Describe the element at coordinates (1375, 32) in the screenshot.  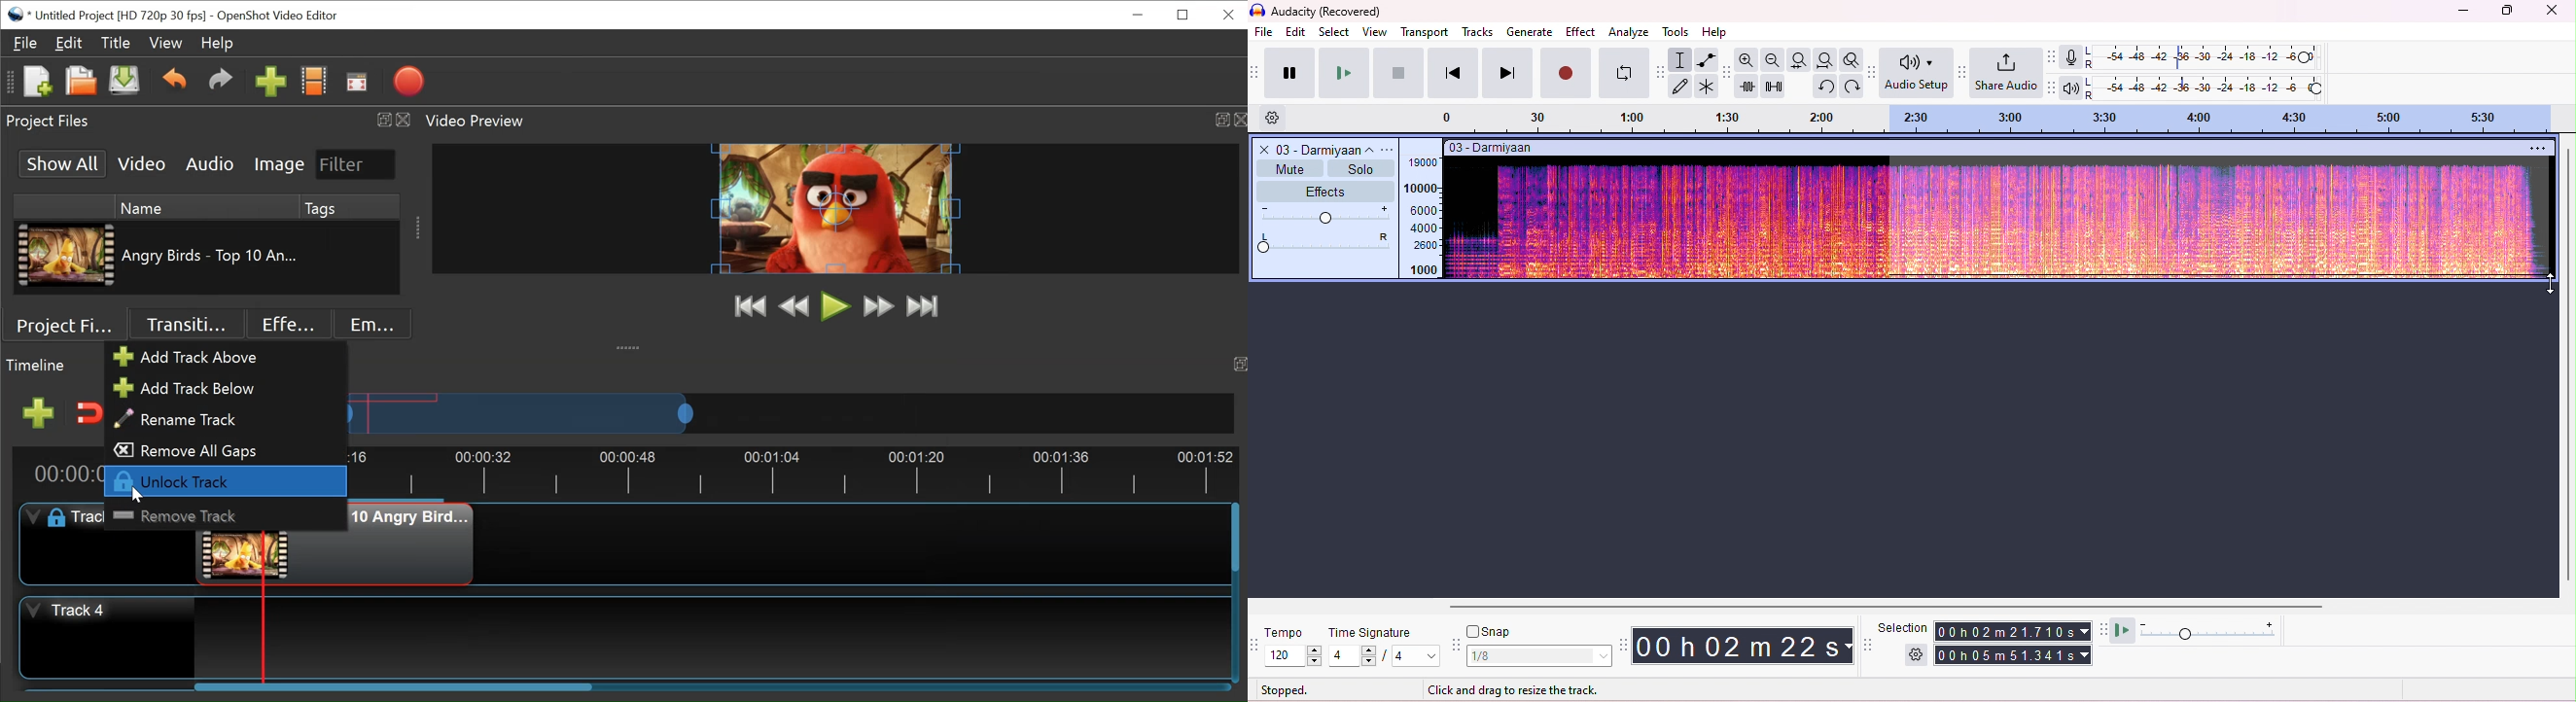
I see `view` at that location.